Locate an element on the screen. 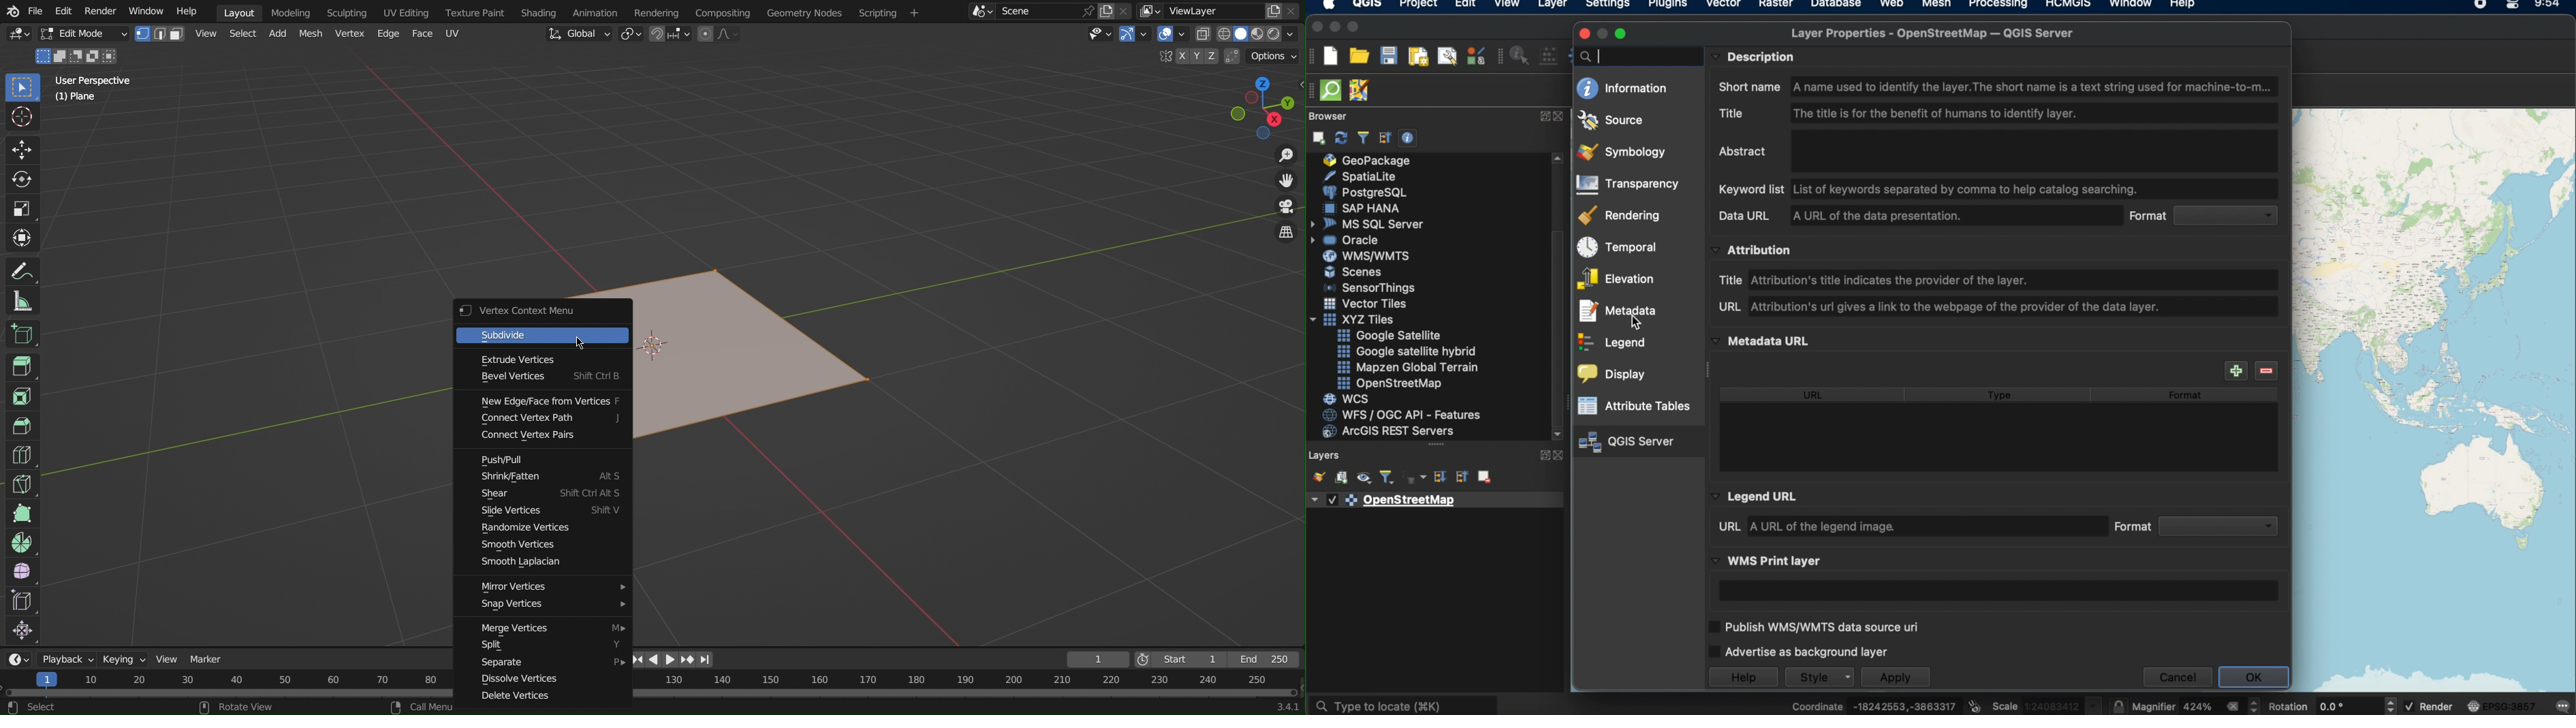 The image size is (2576, 728). ok is located at coordinates (2254, 677).